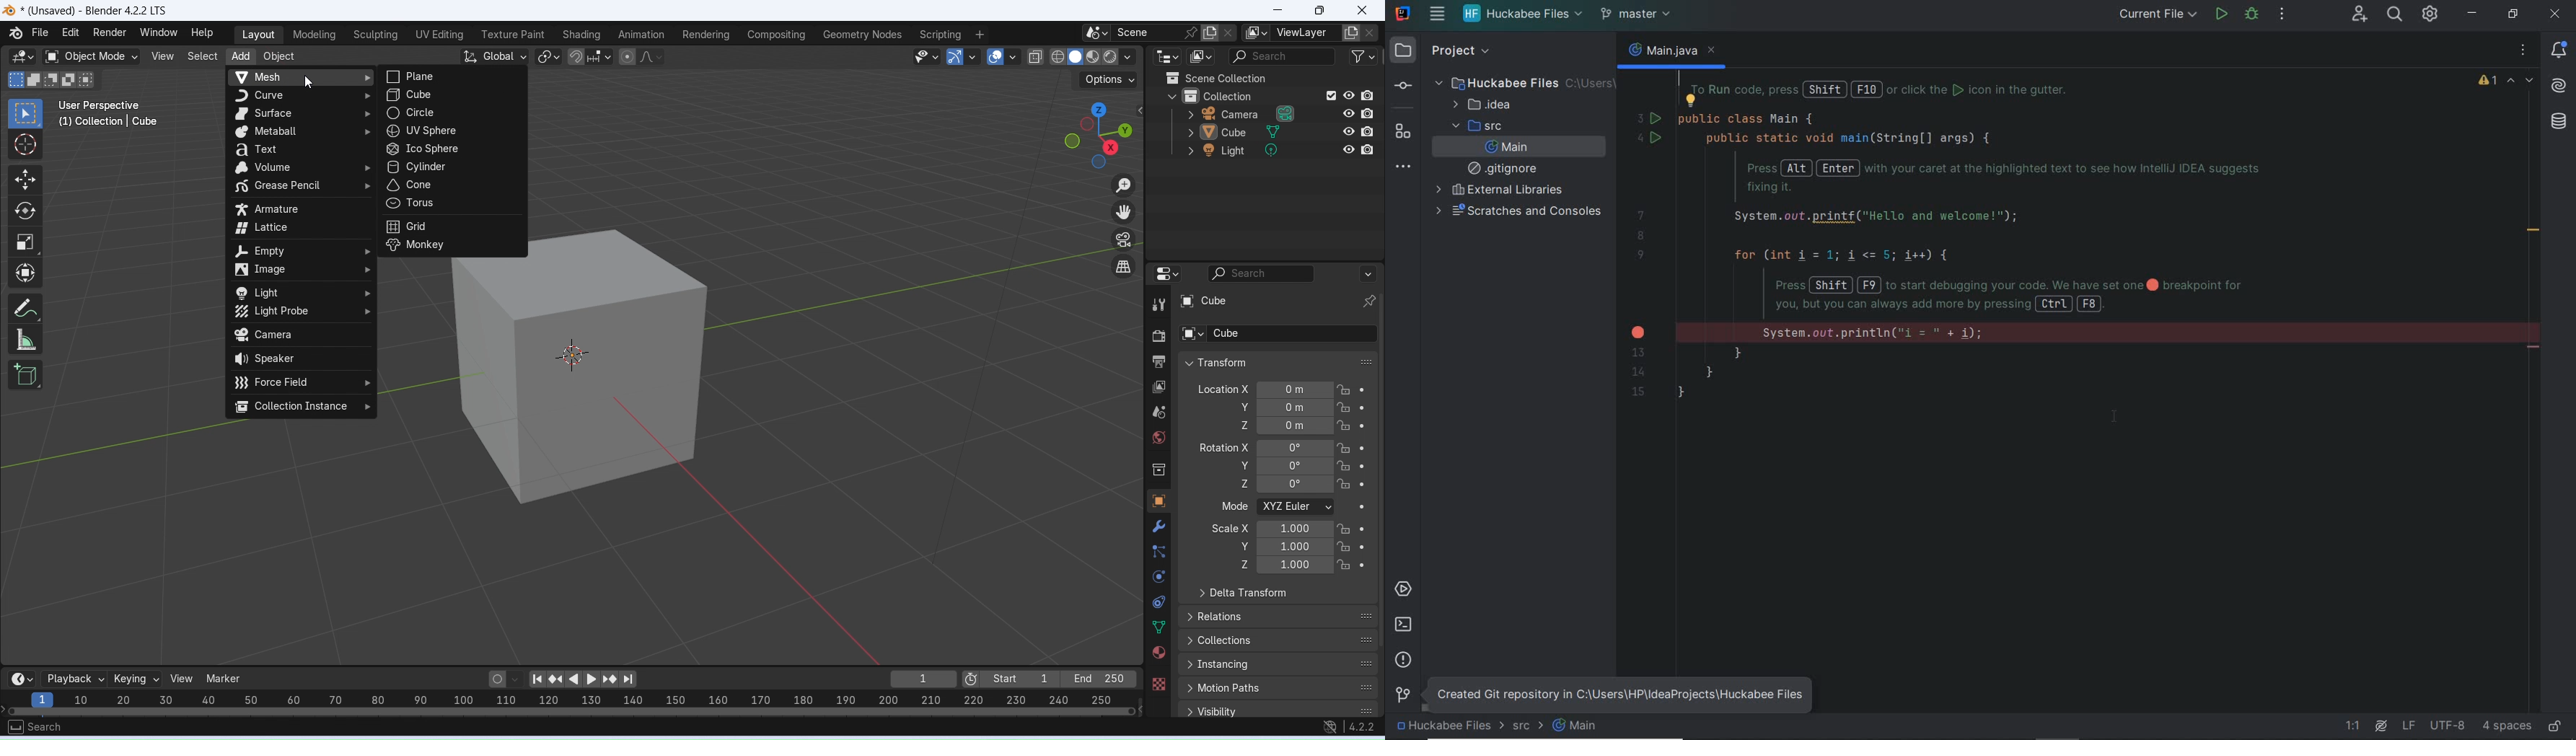 This screenshot has height=756, width=2576. What do you see at coordinates (449, 204) in the screenshot?
I see `torus` at bounding box center [449, 204].